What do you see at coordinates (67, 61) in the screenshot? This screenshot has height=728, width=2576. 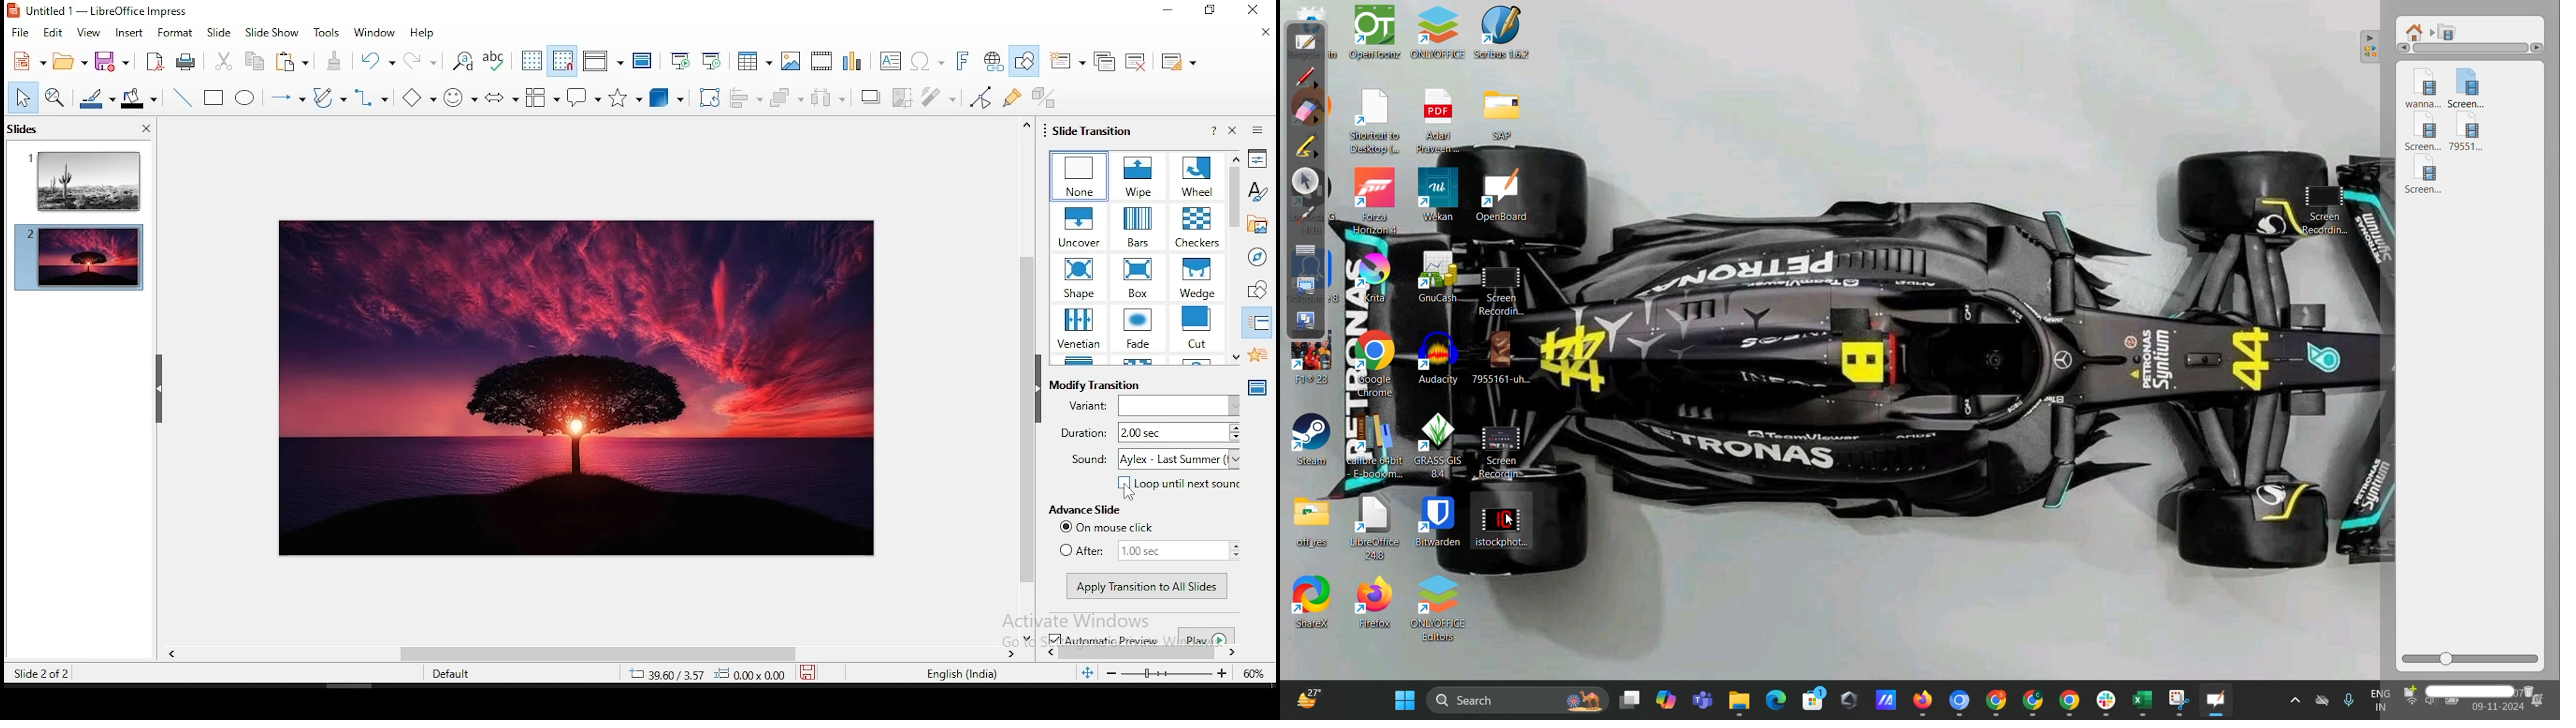 I see `open` at bounding box center [67, 61].